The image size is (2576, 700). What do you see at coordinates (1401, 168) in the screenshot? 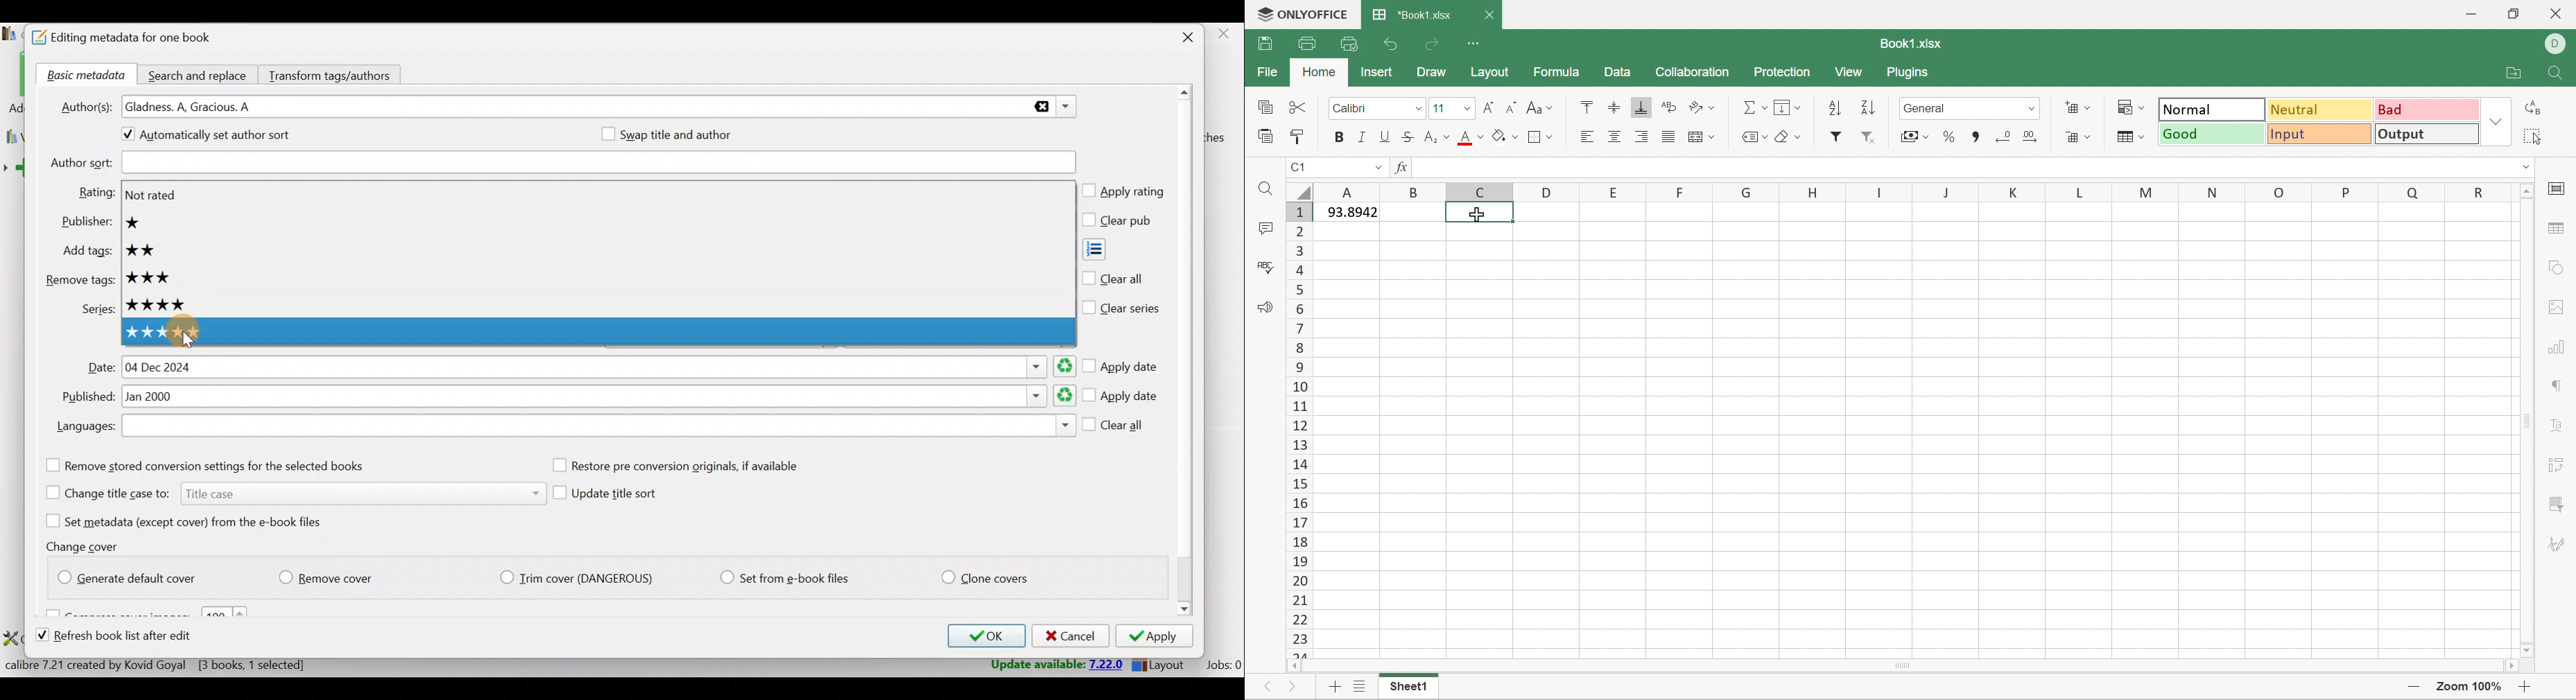
I see `fx` at bounding box center [1401, 168].